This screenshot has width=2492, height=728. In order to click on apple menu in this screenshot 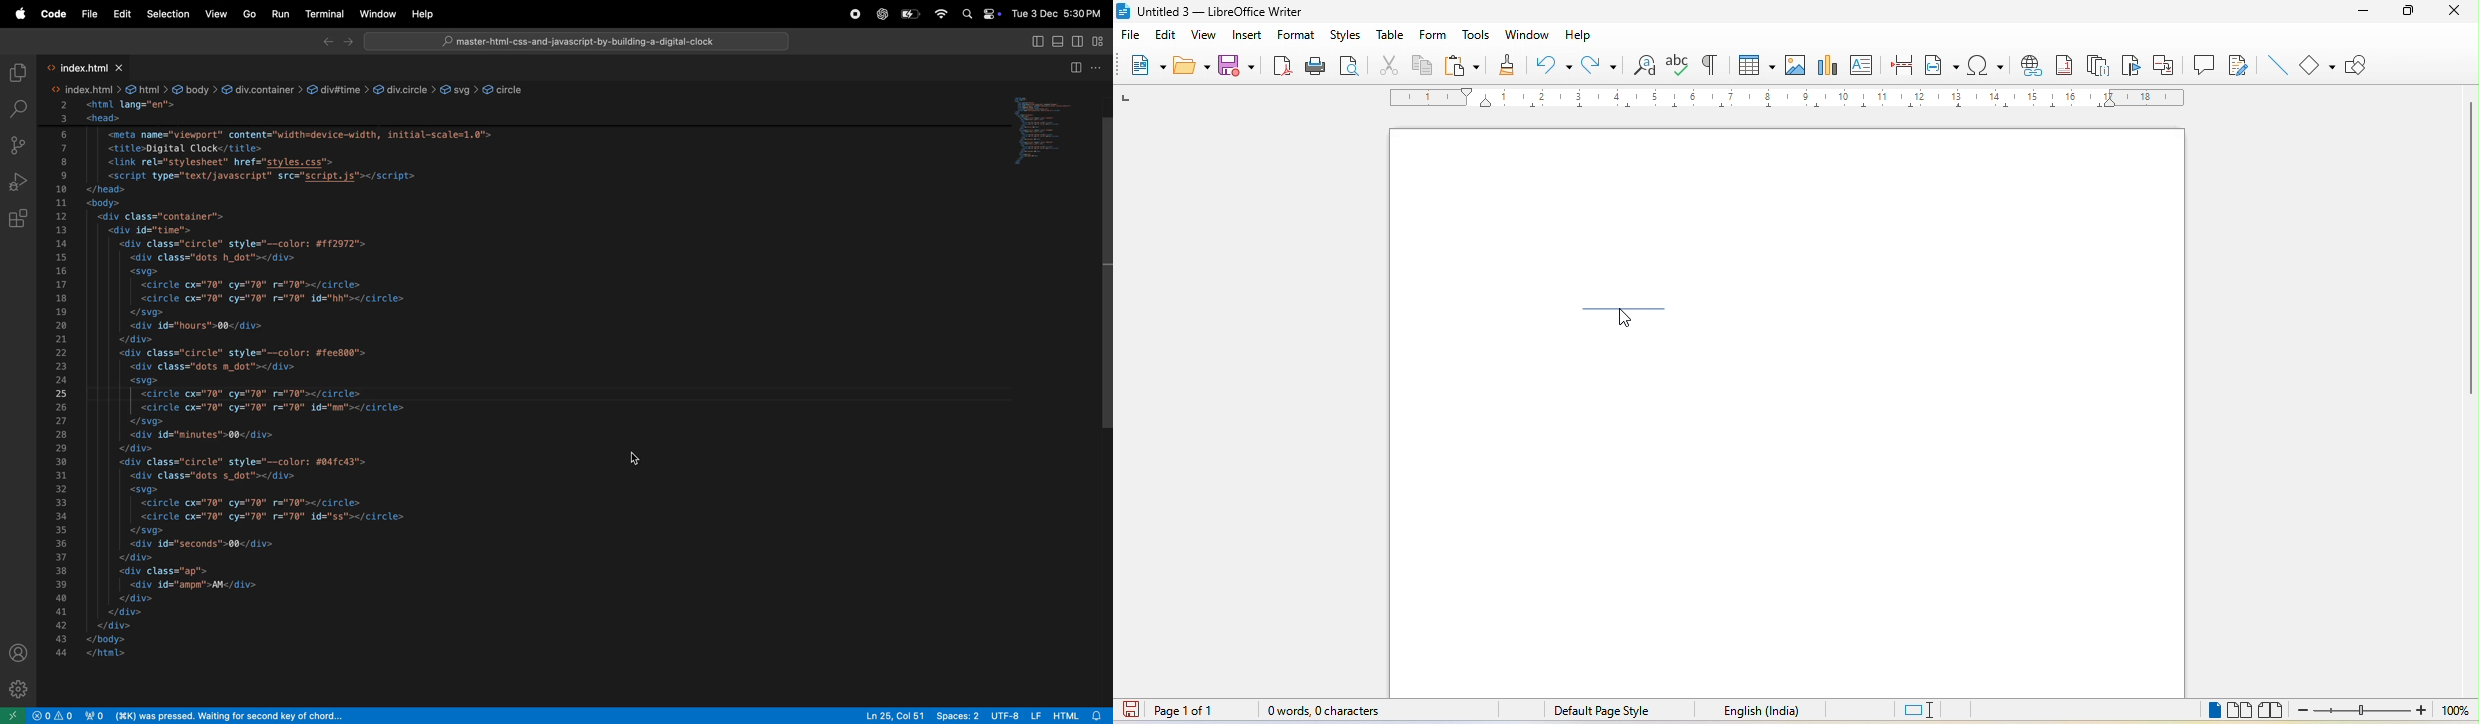, I will do `click(20, 15)`.